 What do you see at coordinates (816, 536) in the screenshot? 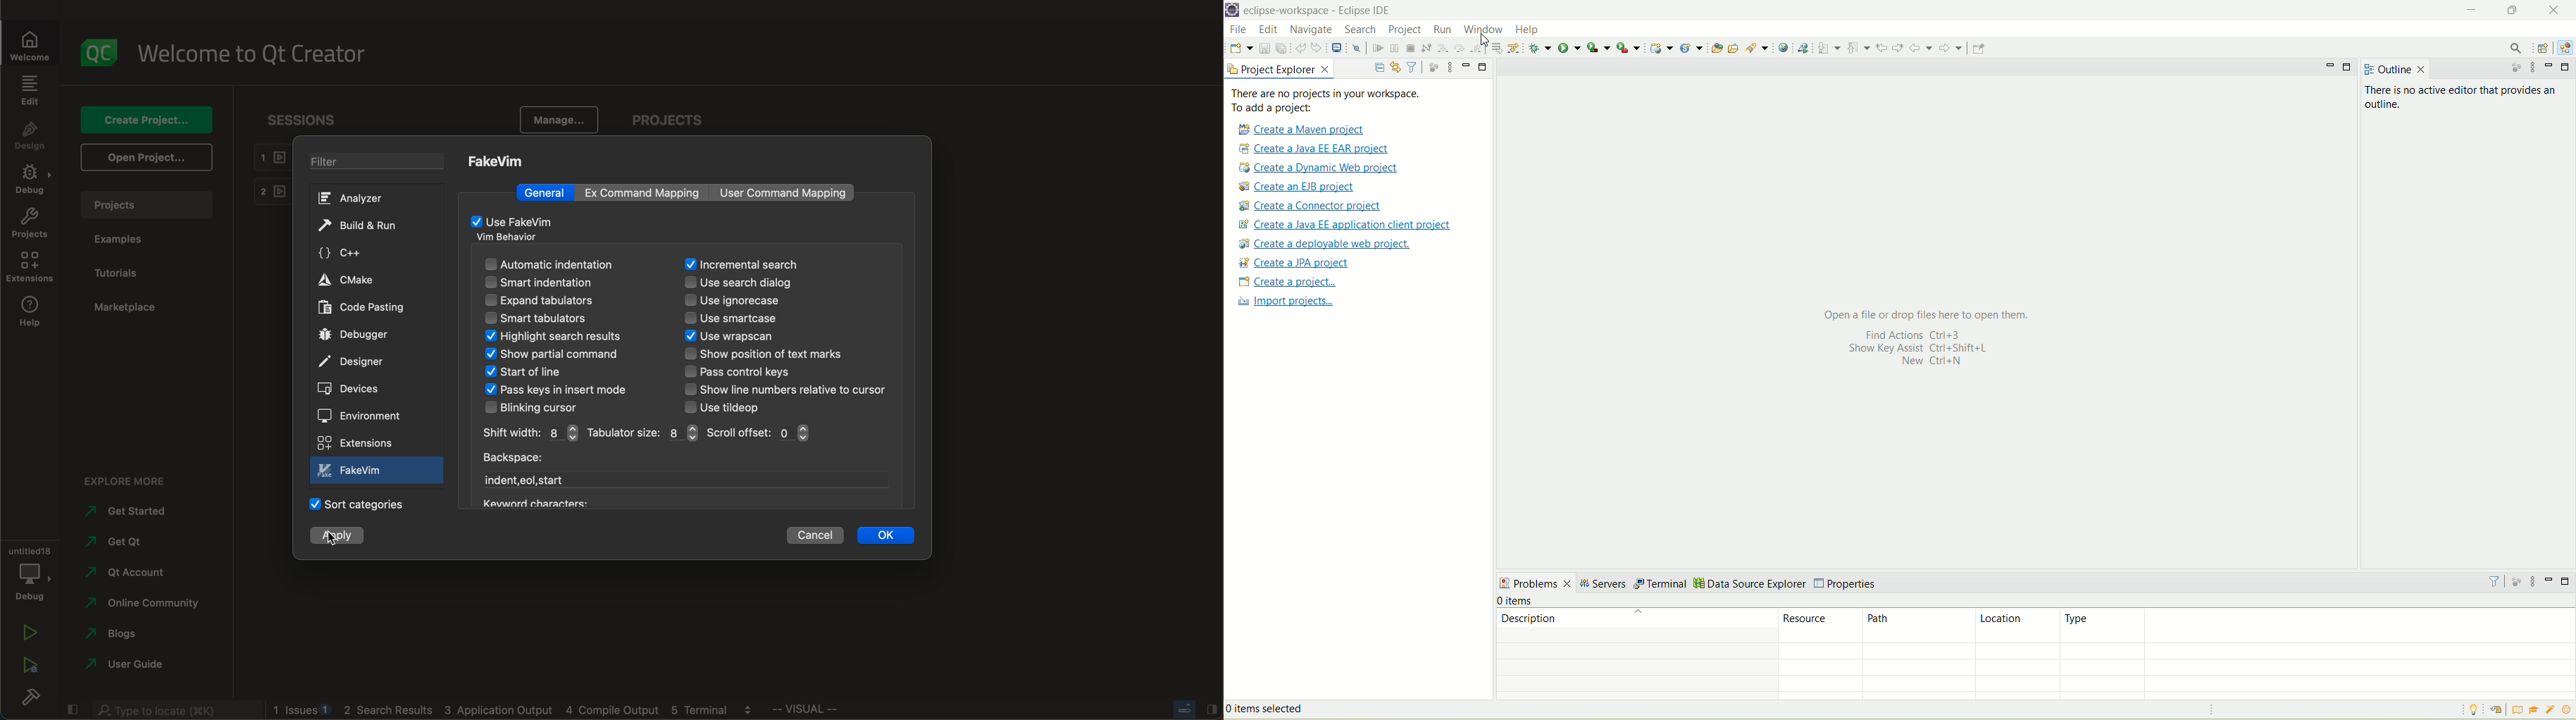
I see `cancel` at bounding box center [816, 536].